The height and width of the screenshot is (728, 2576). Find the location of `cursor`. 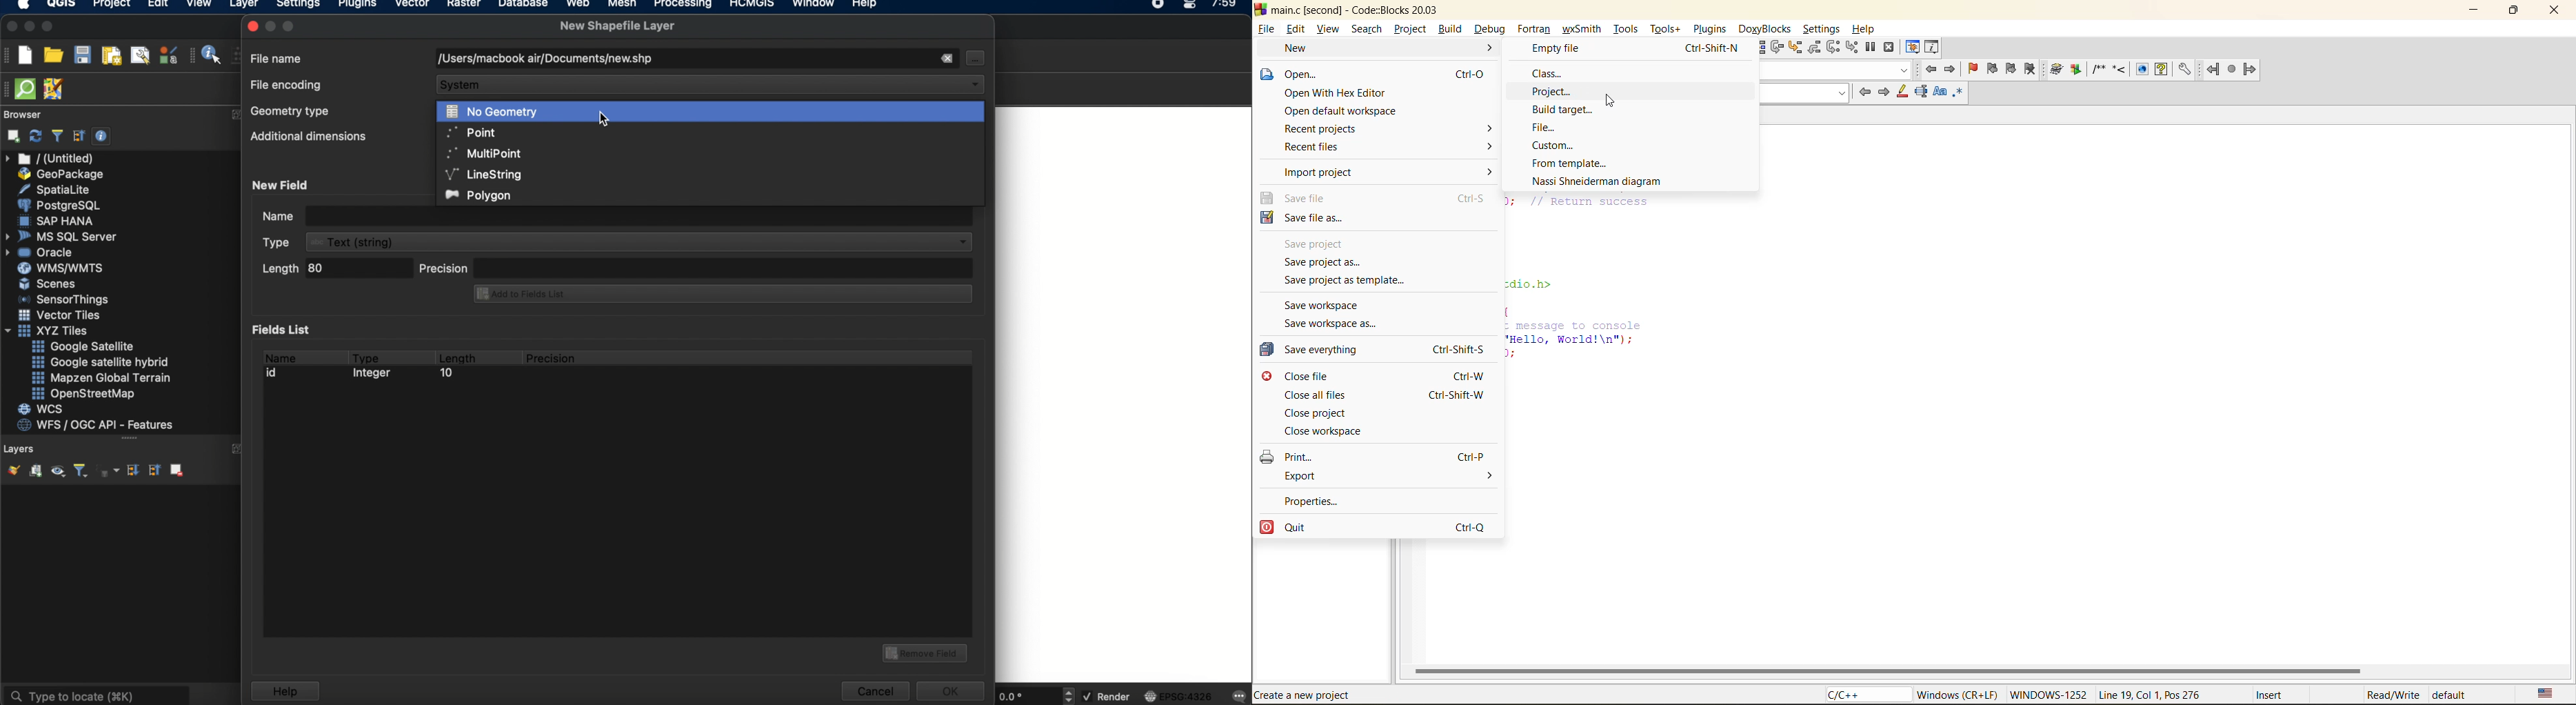

cursor is located at coordinates (1613, 103).